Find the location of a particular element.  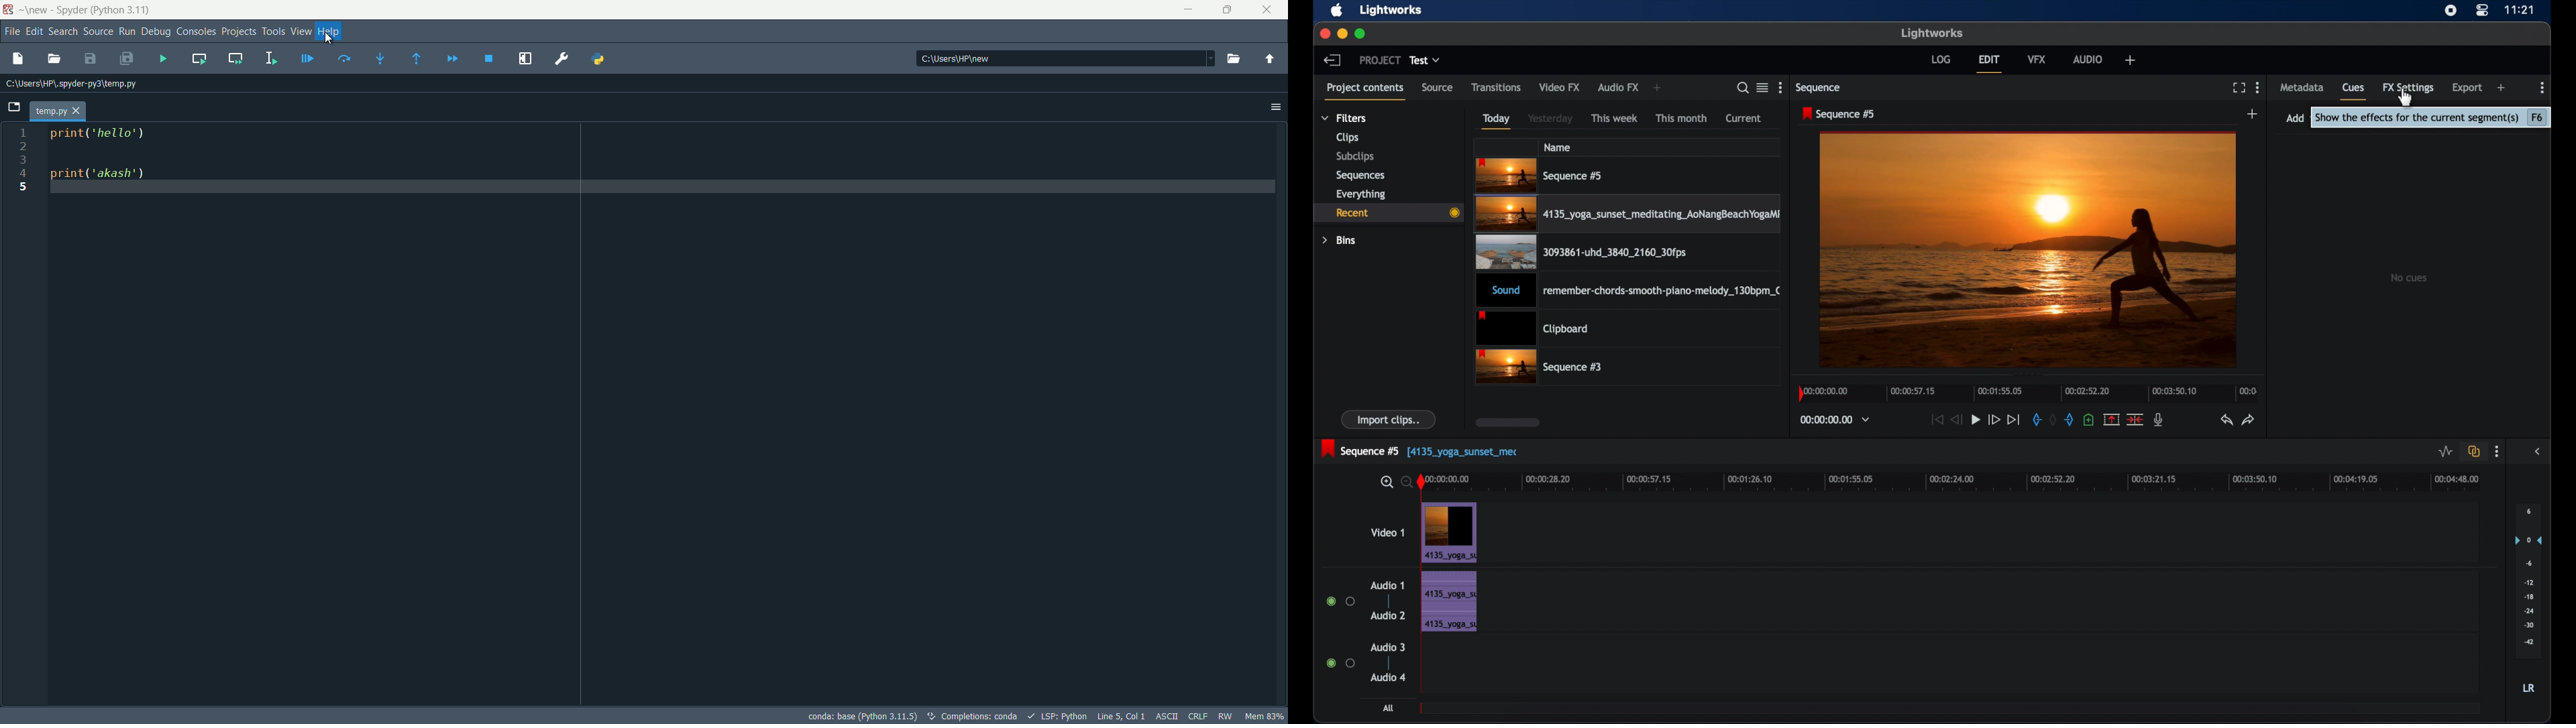

Line 5, Col 1 is located at coordinates (1120, 716).